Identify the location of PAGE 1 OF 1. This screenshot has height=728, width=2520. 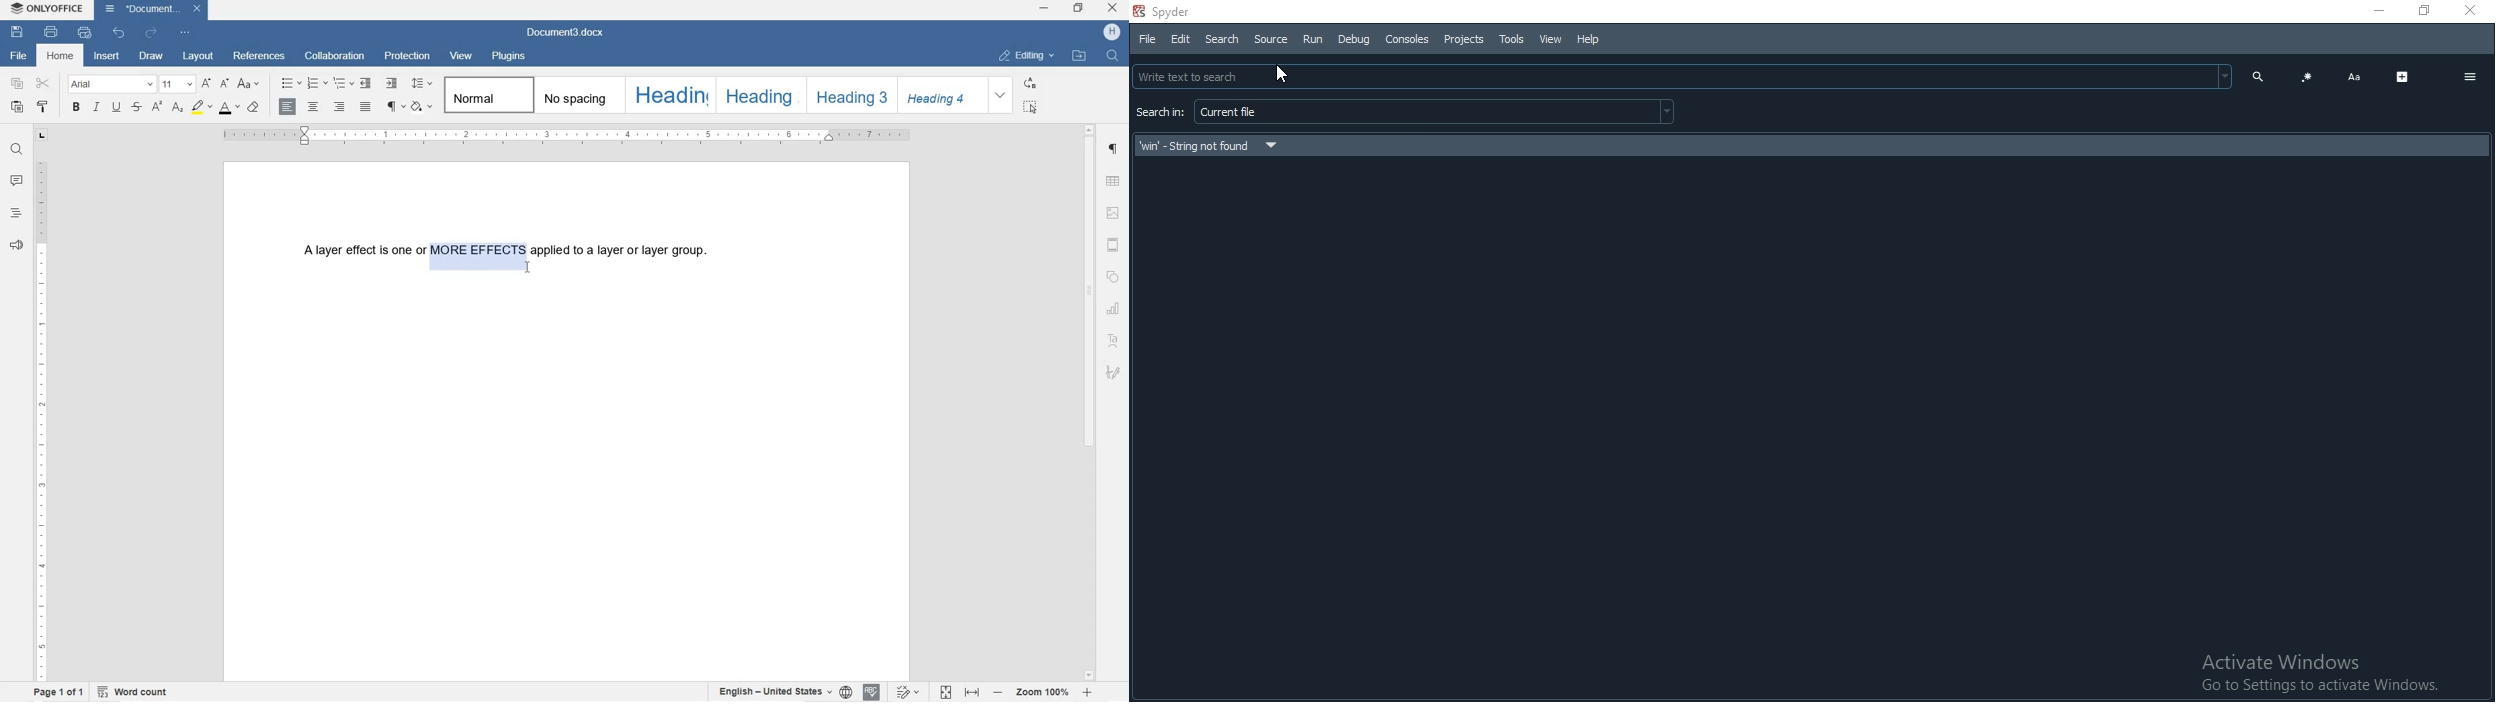
(58, 693).